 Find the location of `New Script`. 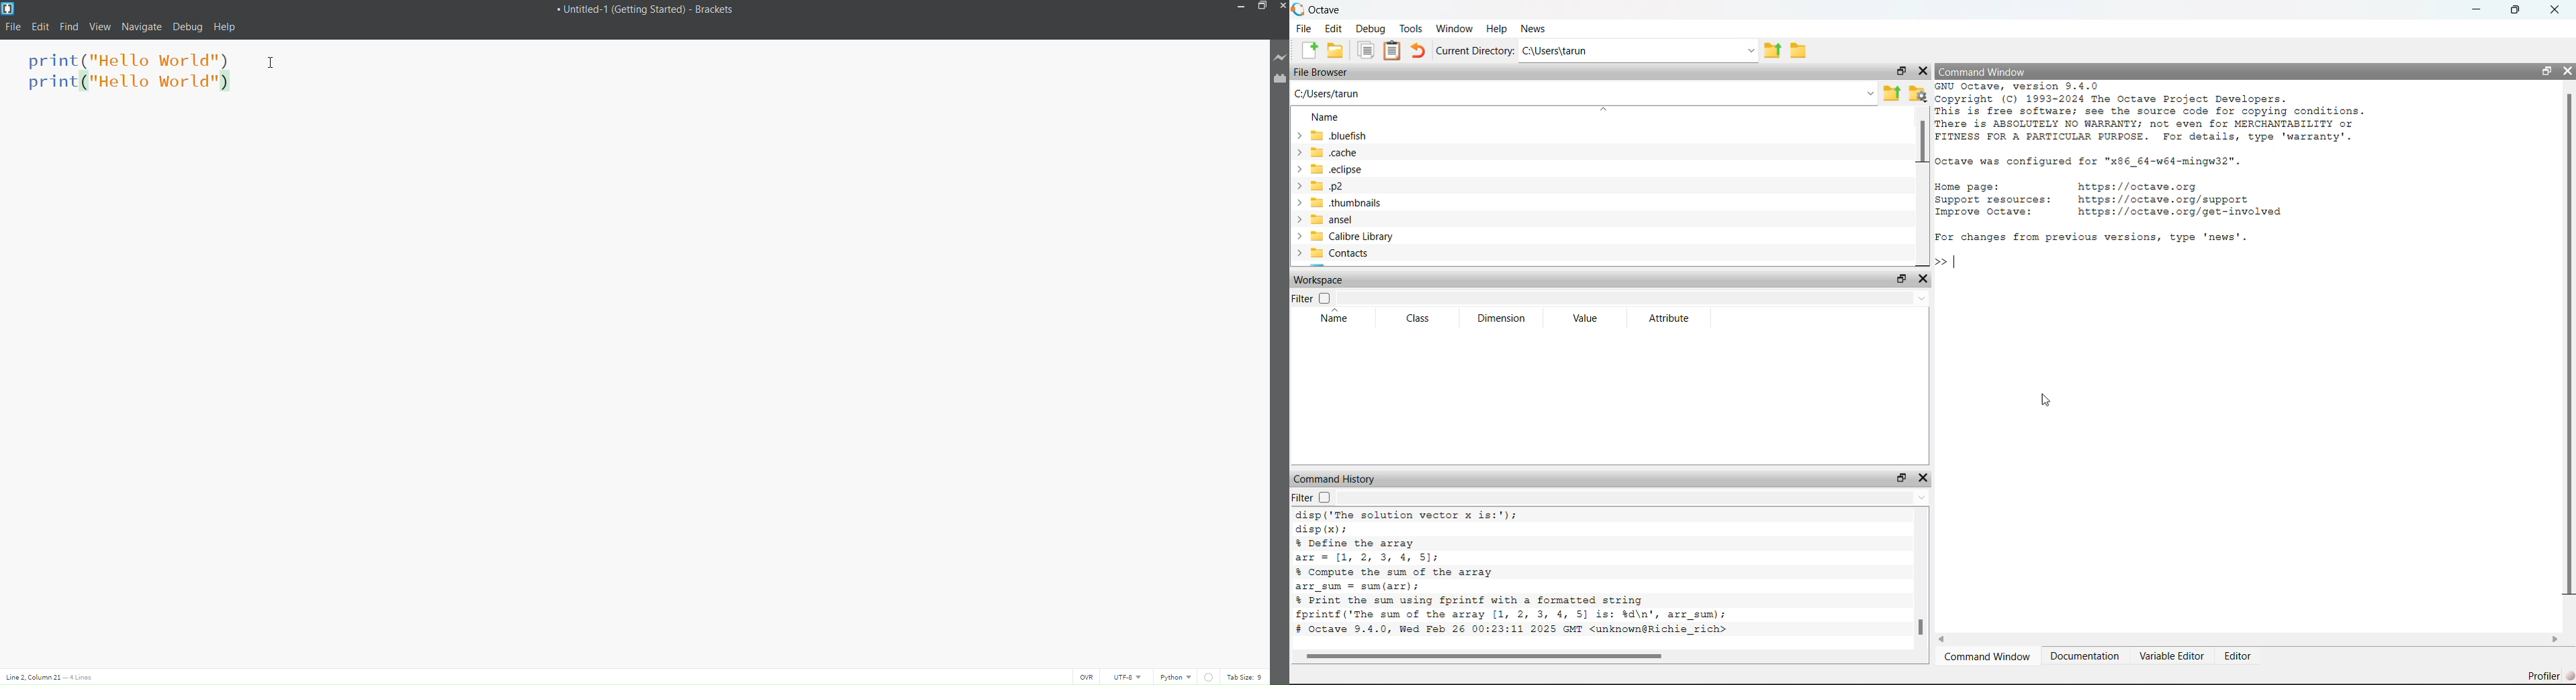

New Script is located at coordinates (1309, 50).